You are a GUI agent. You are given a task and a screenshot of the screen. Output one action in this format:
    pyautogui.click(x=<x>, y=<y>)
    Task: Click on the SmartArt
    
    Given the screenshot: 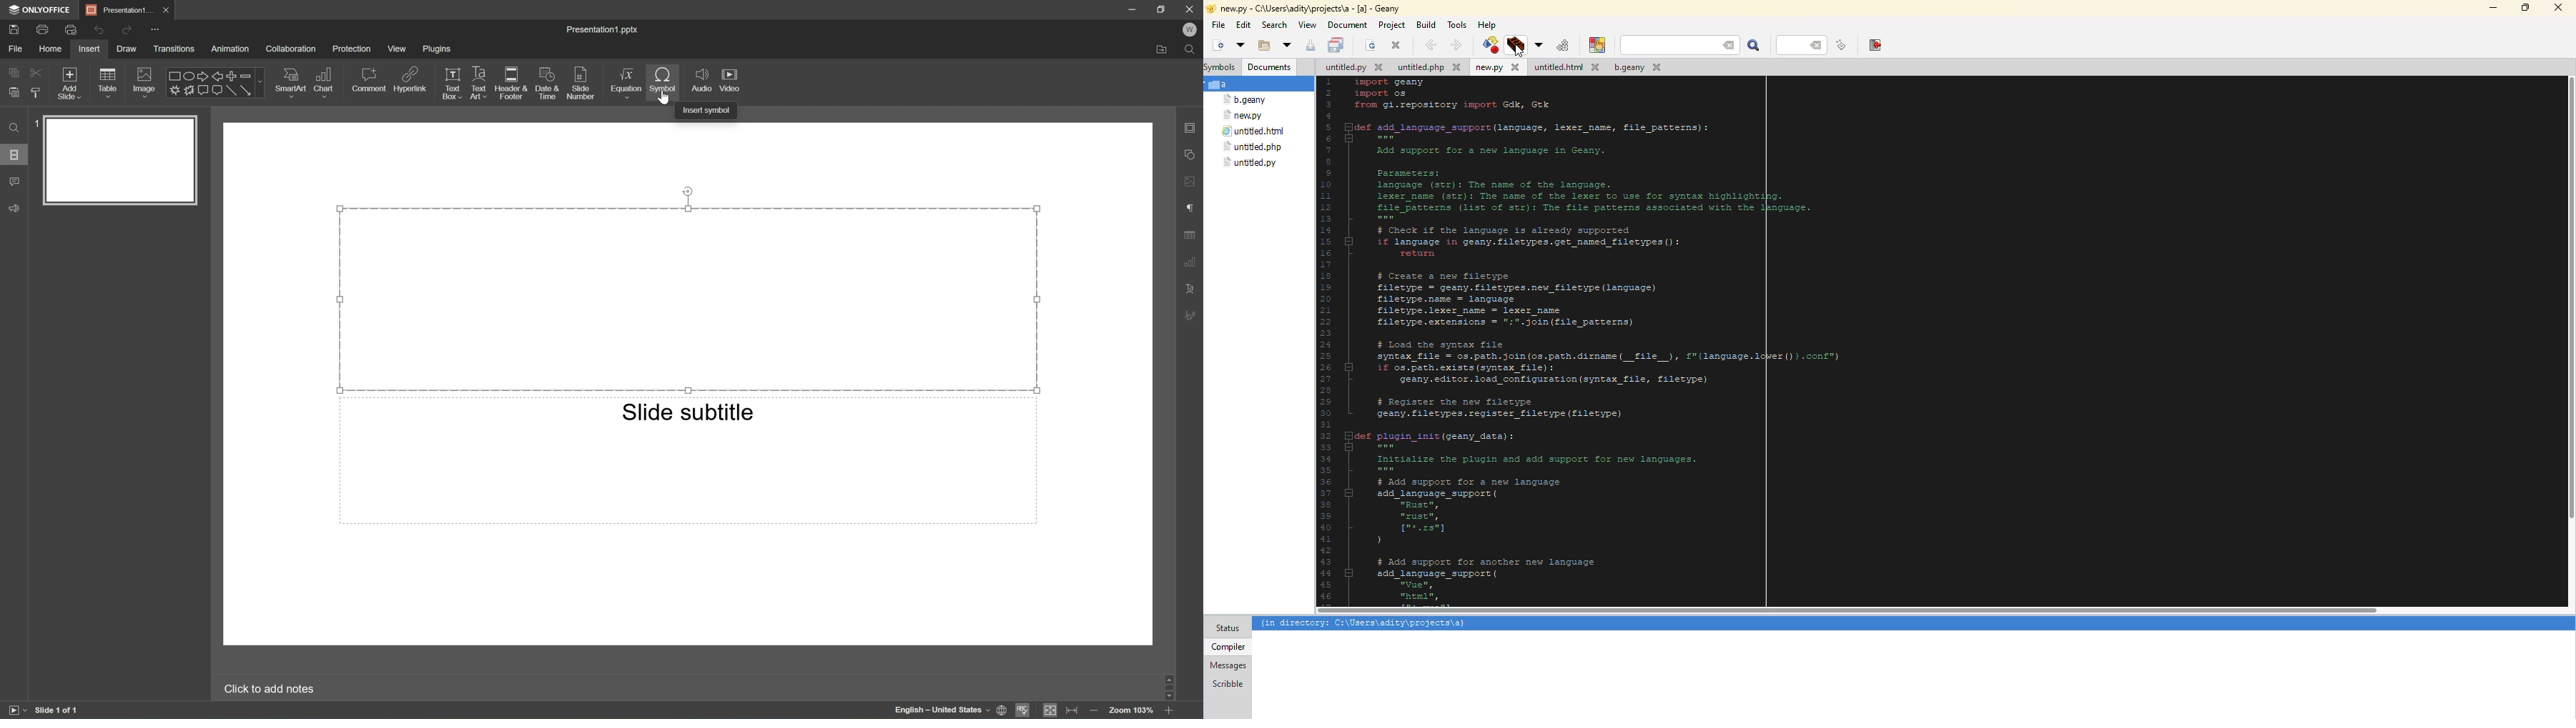 What is the action you would take?
    pyautogui.click(x=293, y=82)
    